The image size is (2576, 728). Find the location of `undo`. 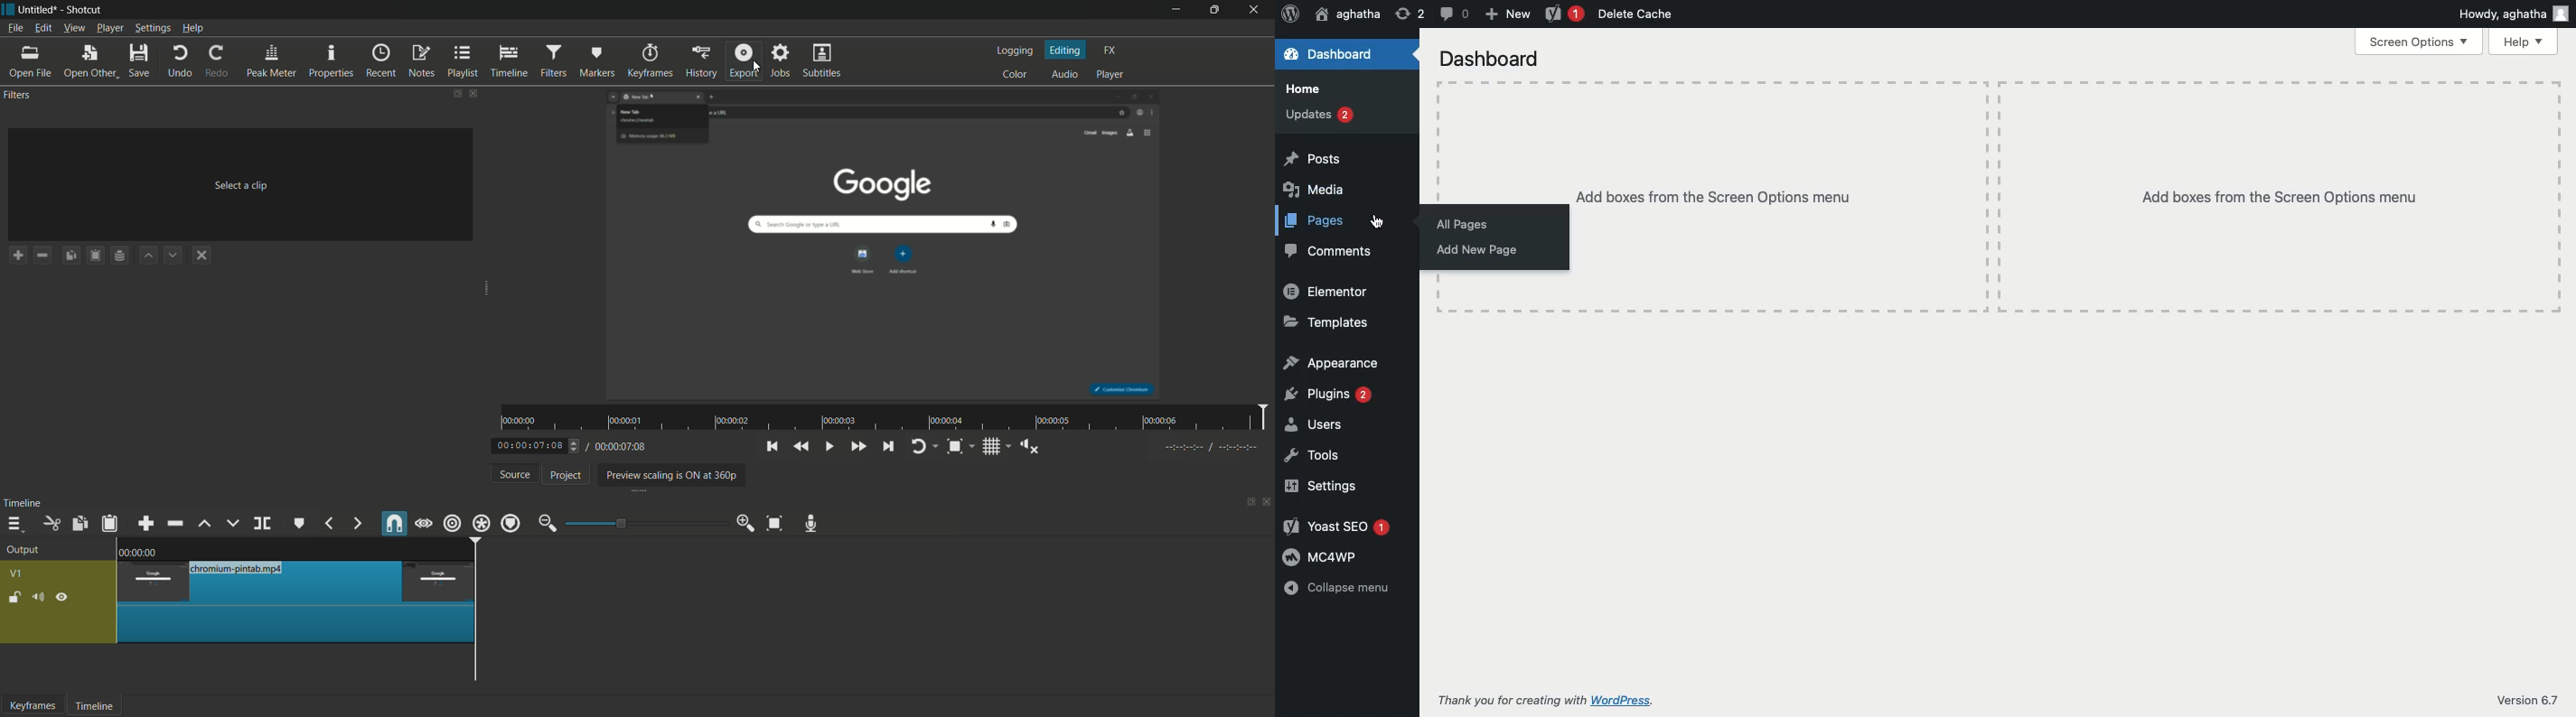

undo is located at coordinates (181, 62).